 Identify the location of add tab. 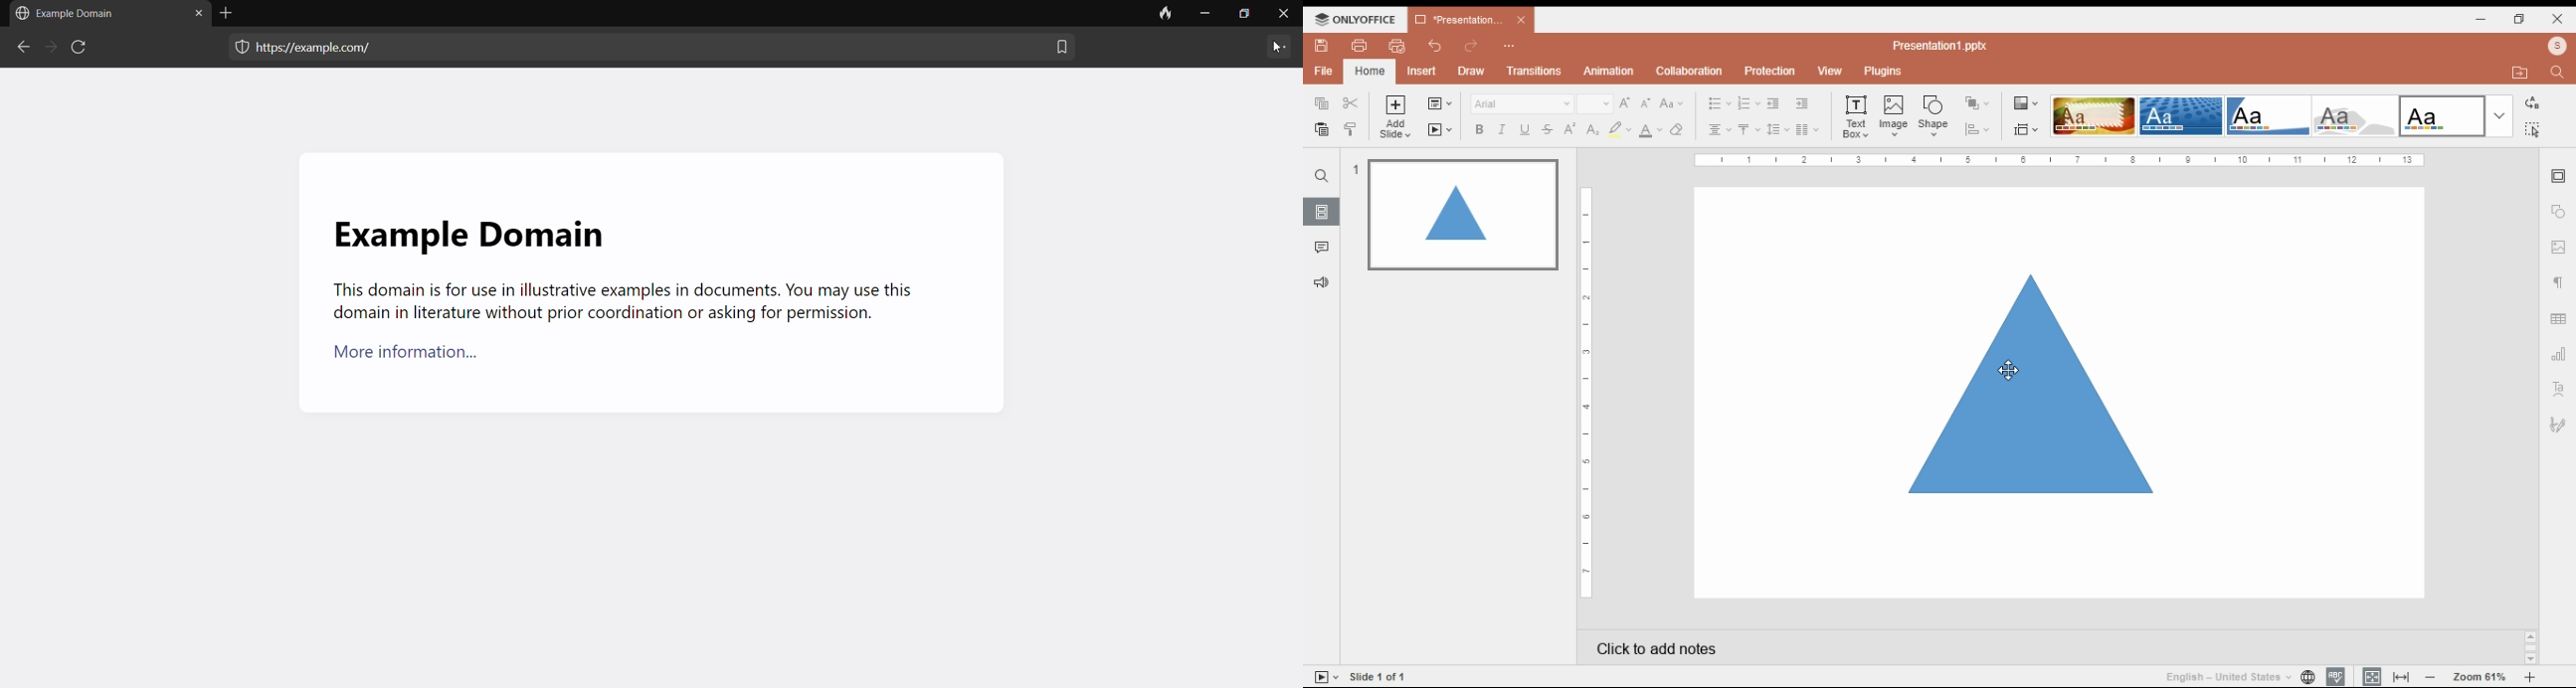
(229, 13).